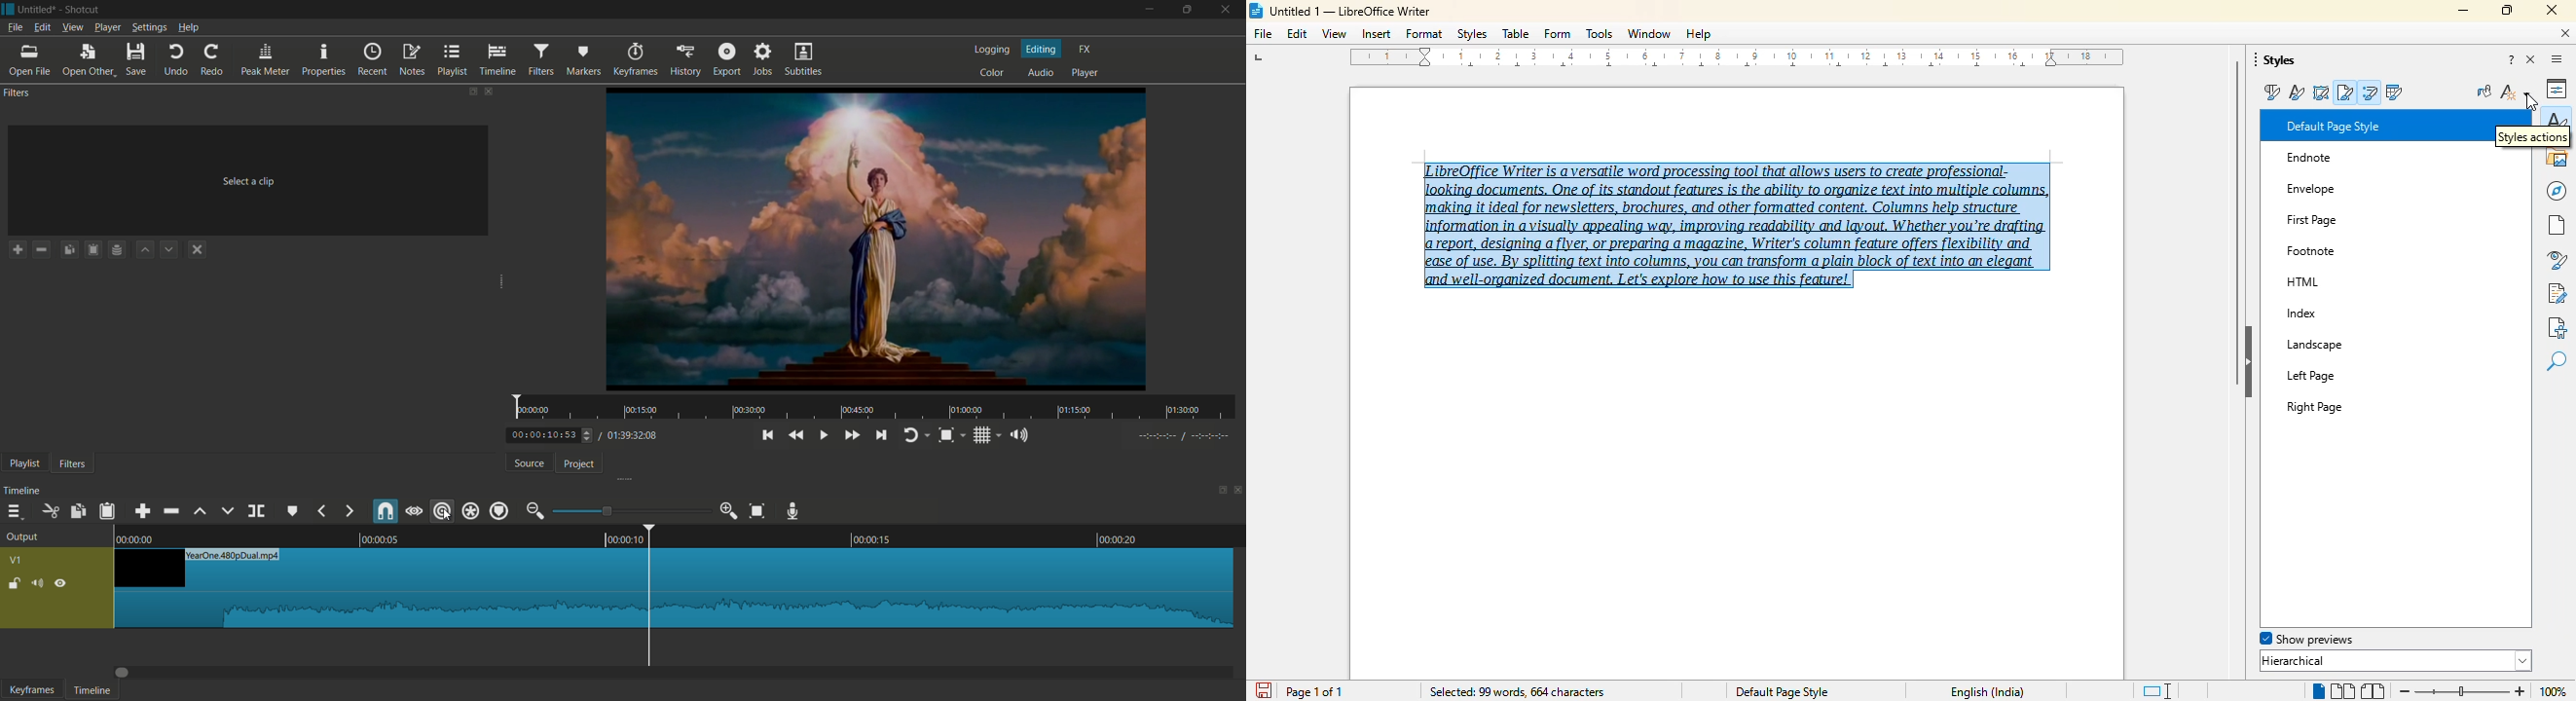  What do you see at coordinates (2238, 222) in the screenshot?
I see `vertical scroll bar` at bounding box center [2238, 222].